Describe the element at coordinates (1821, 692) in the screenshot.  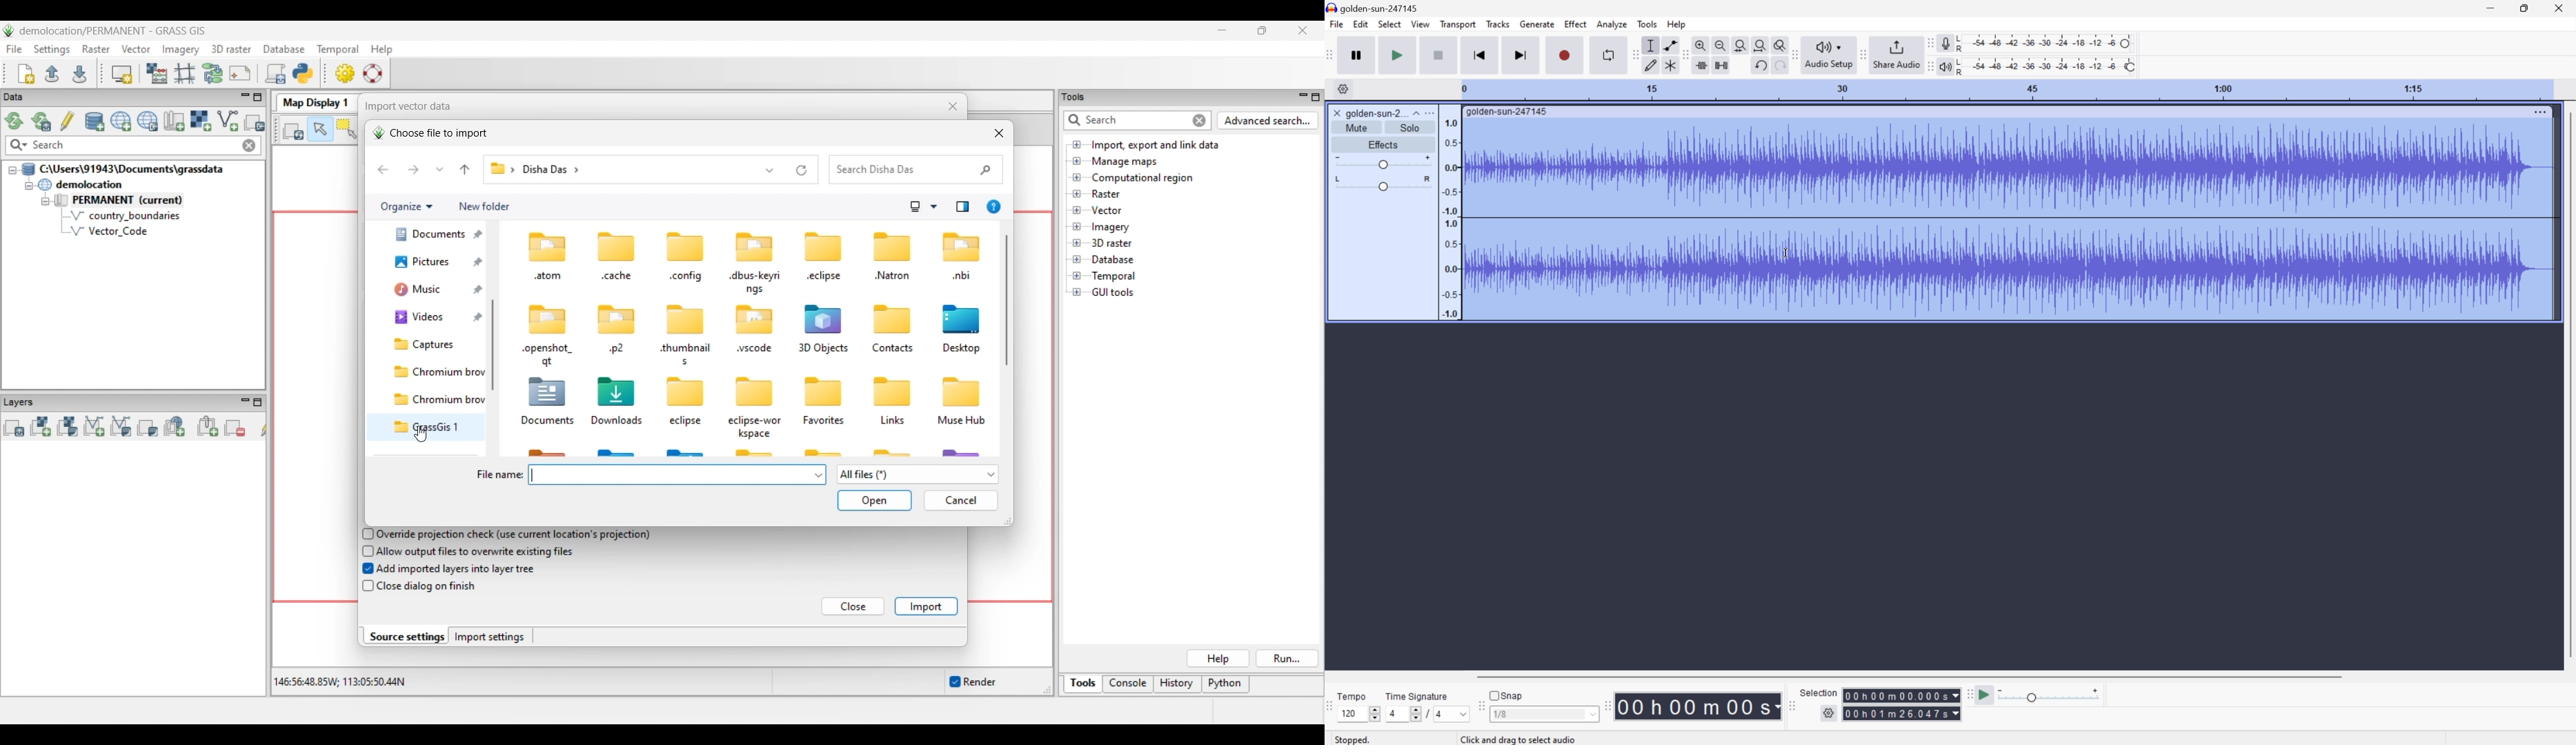
I see `Selection` at that location.